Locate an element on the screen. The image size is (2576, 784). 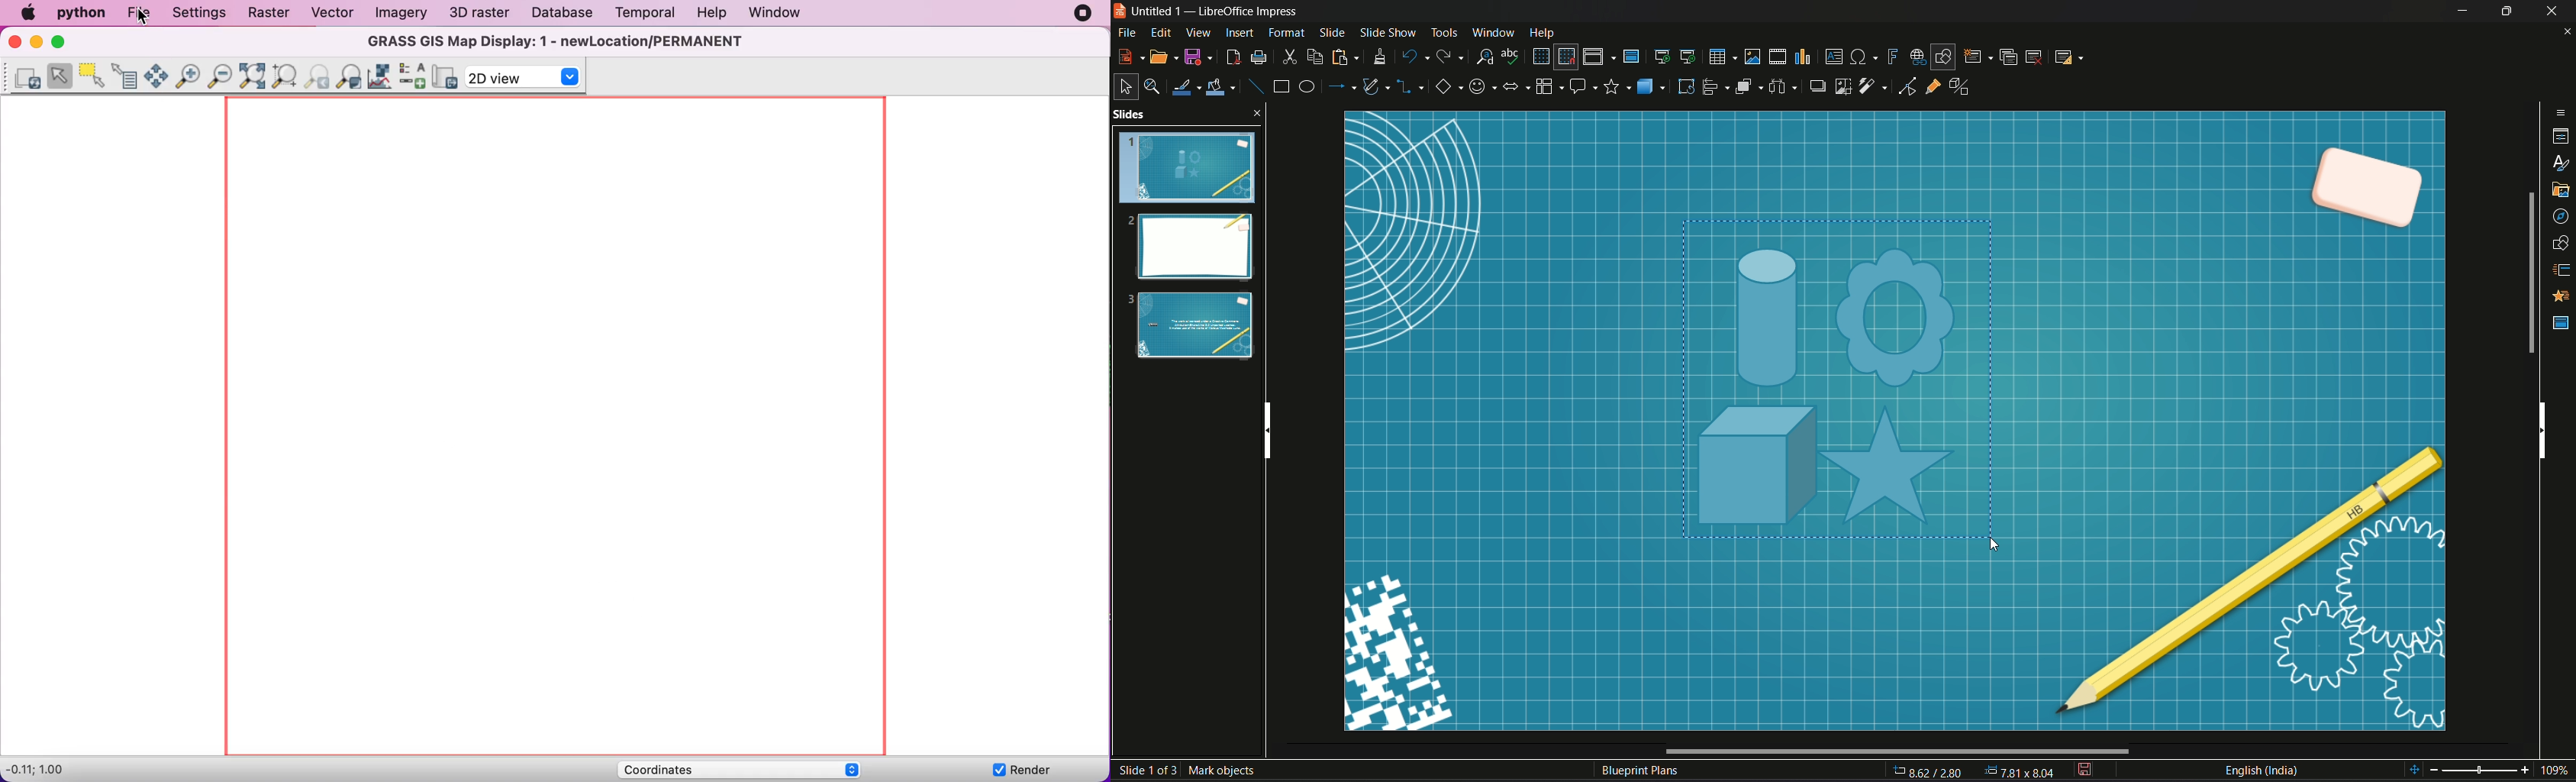
spelling is located at coordinates (1511, 56).